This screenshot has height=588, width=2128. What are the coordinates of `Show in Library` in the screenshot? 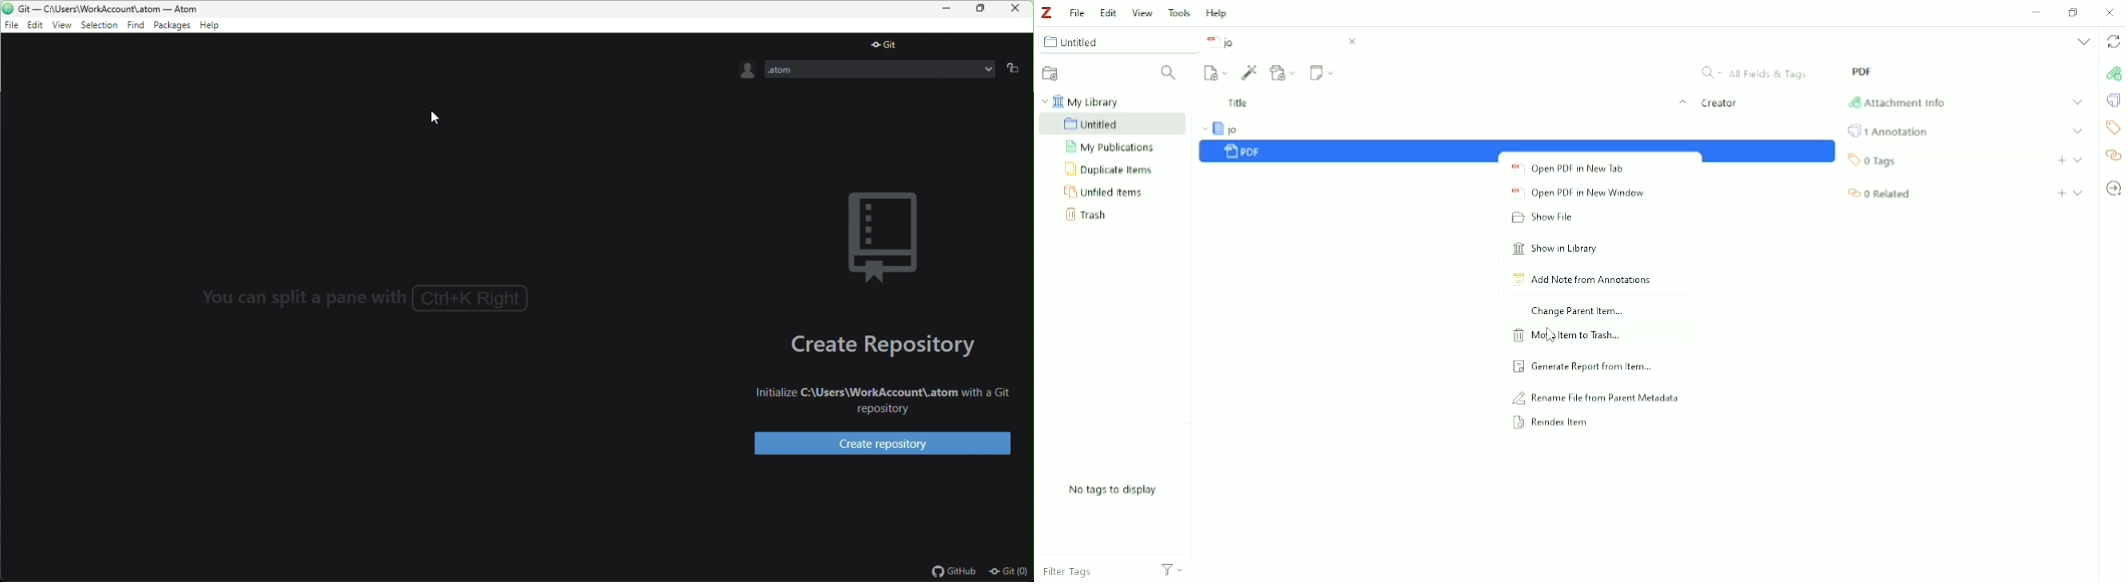 It's located at (1557, 250).